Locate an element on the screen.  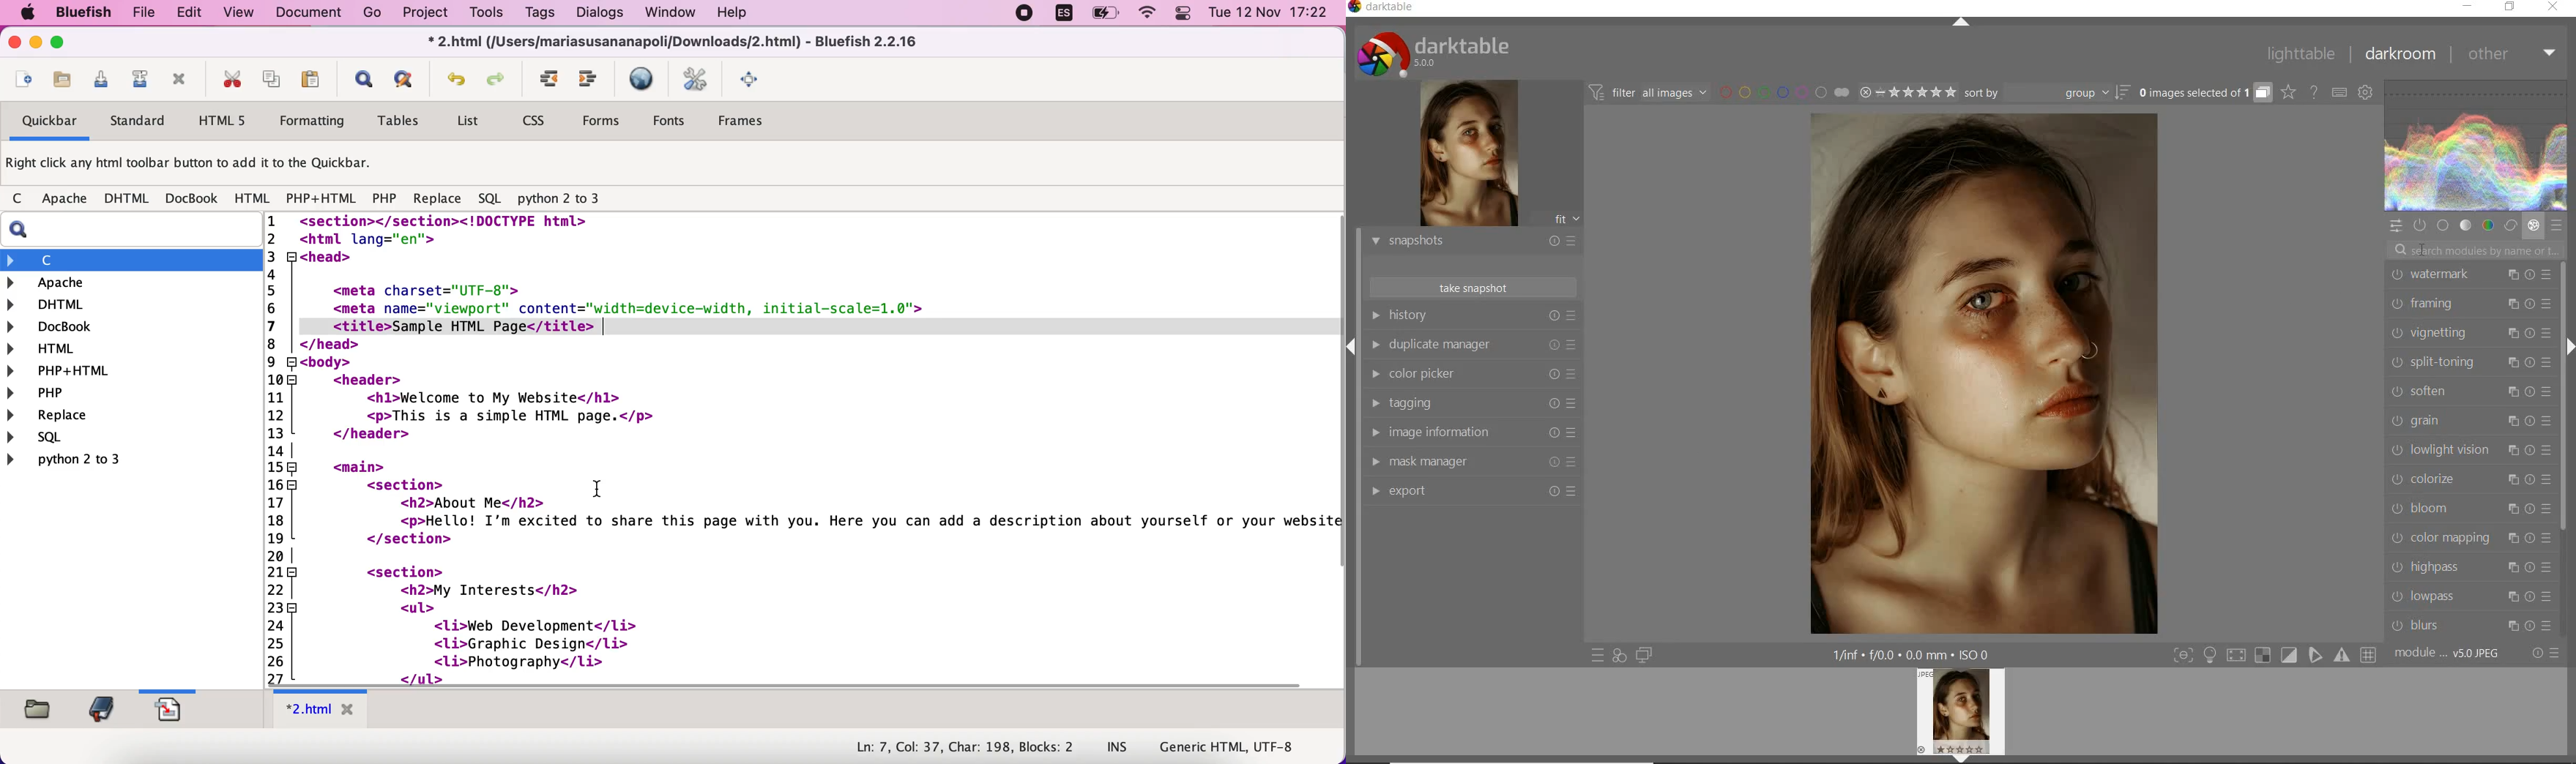
soften is located at coordinates (2471, 389).